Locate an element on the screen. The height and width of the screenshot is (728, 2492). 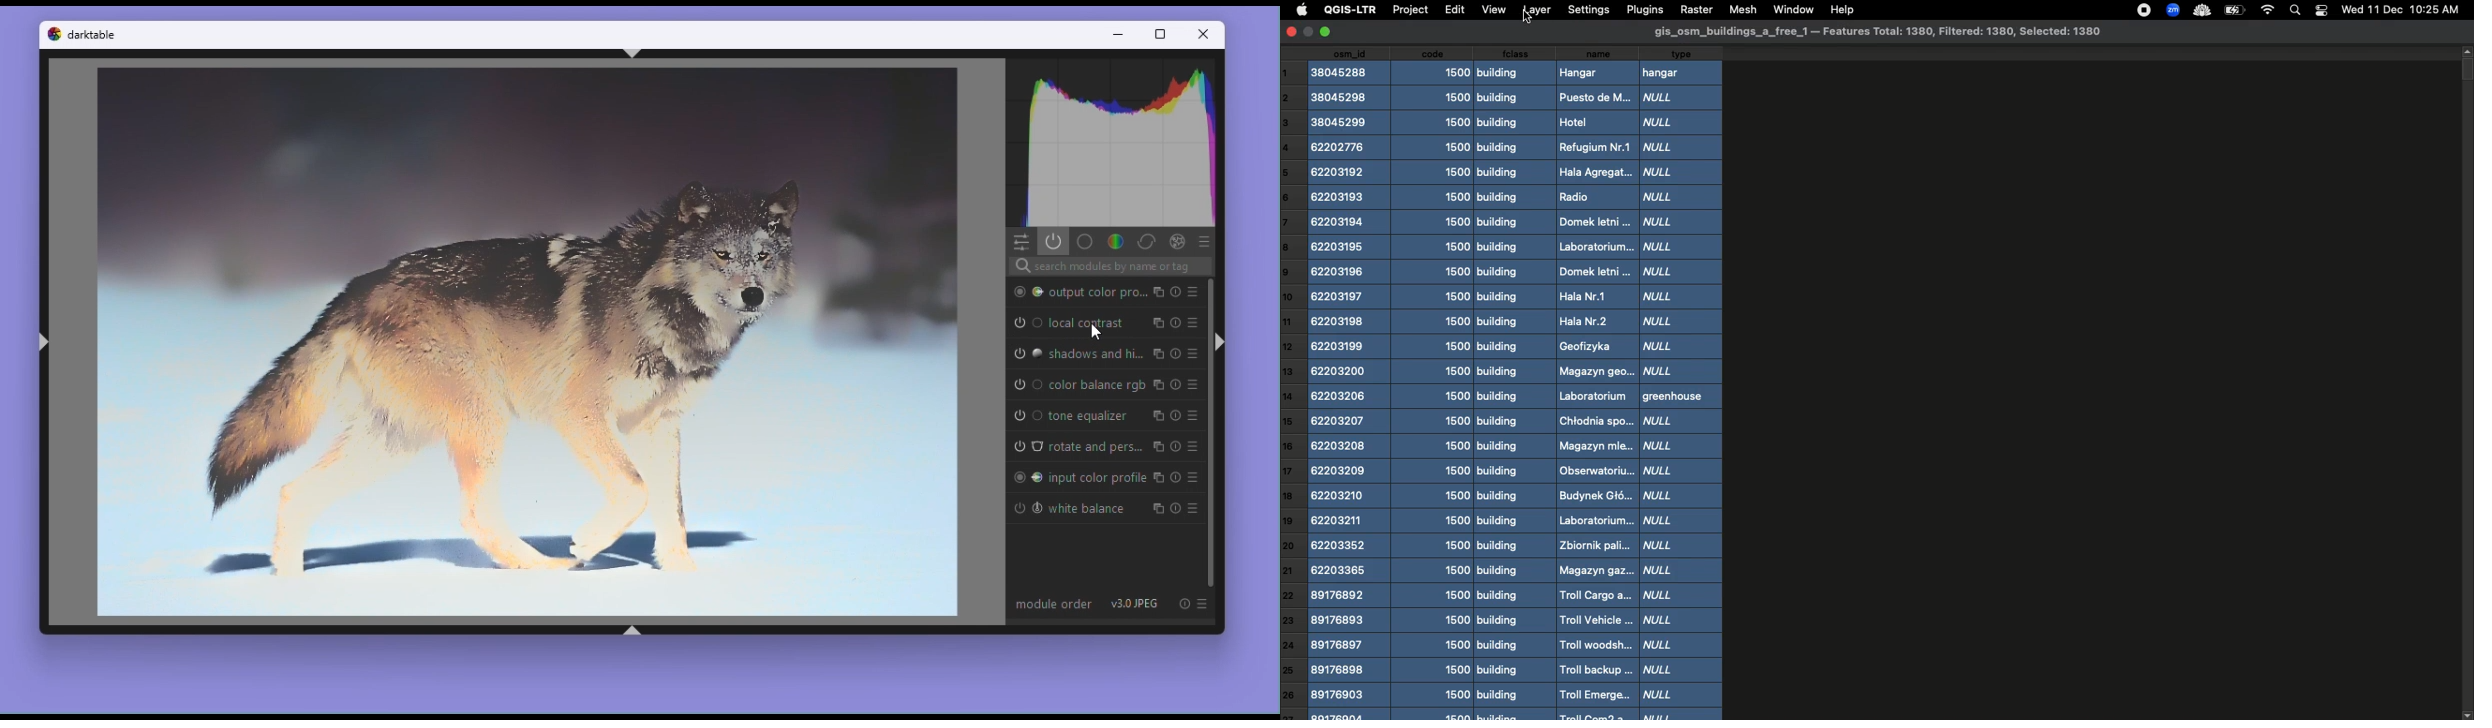
Reset is located at coordinates (1184, 604).